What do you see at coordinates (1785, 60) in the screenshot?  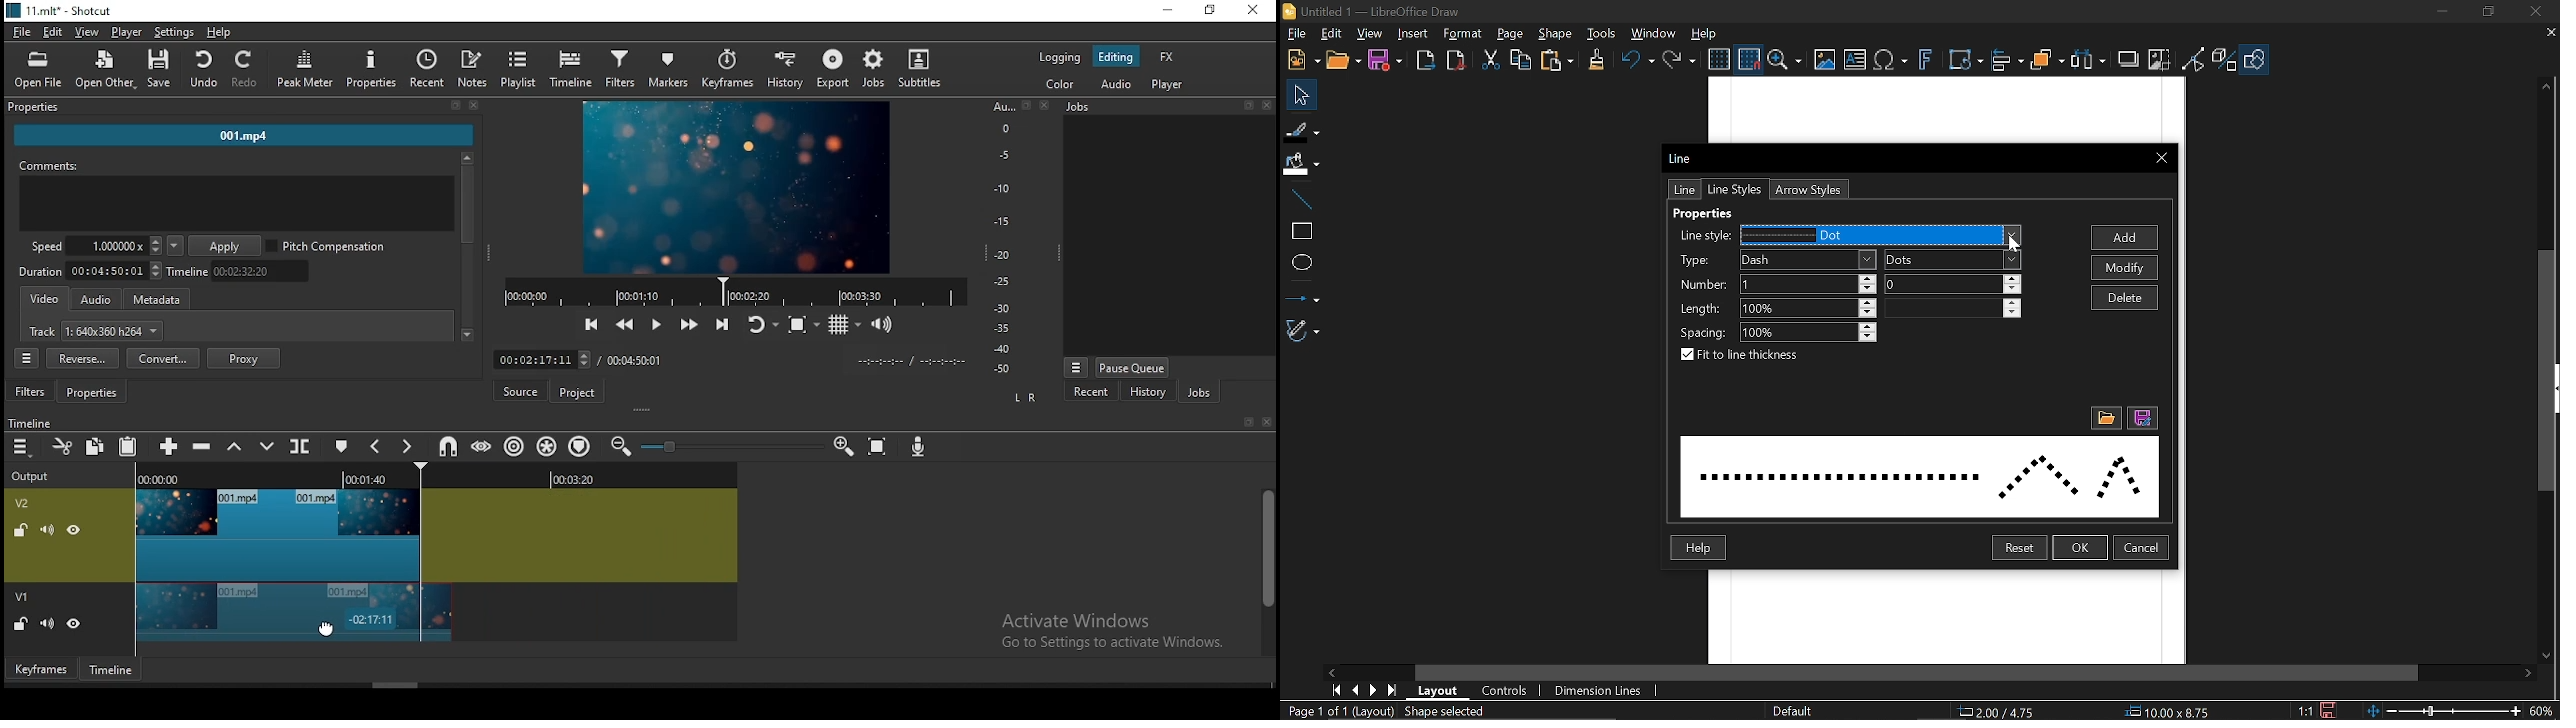 I see `Zoom` at bounding box center [1785, 60].